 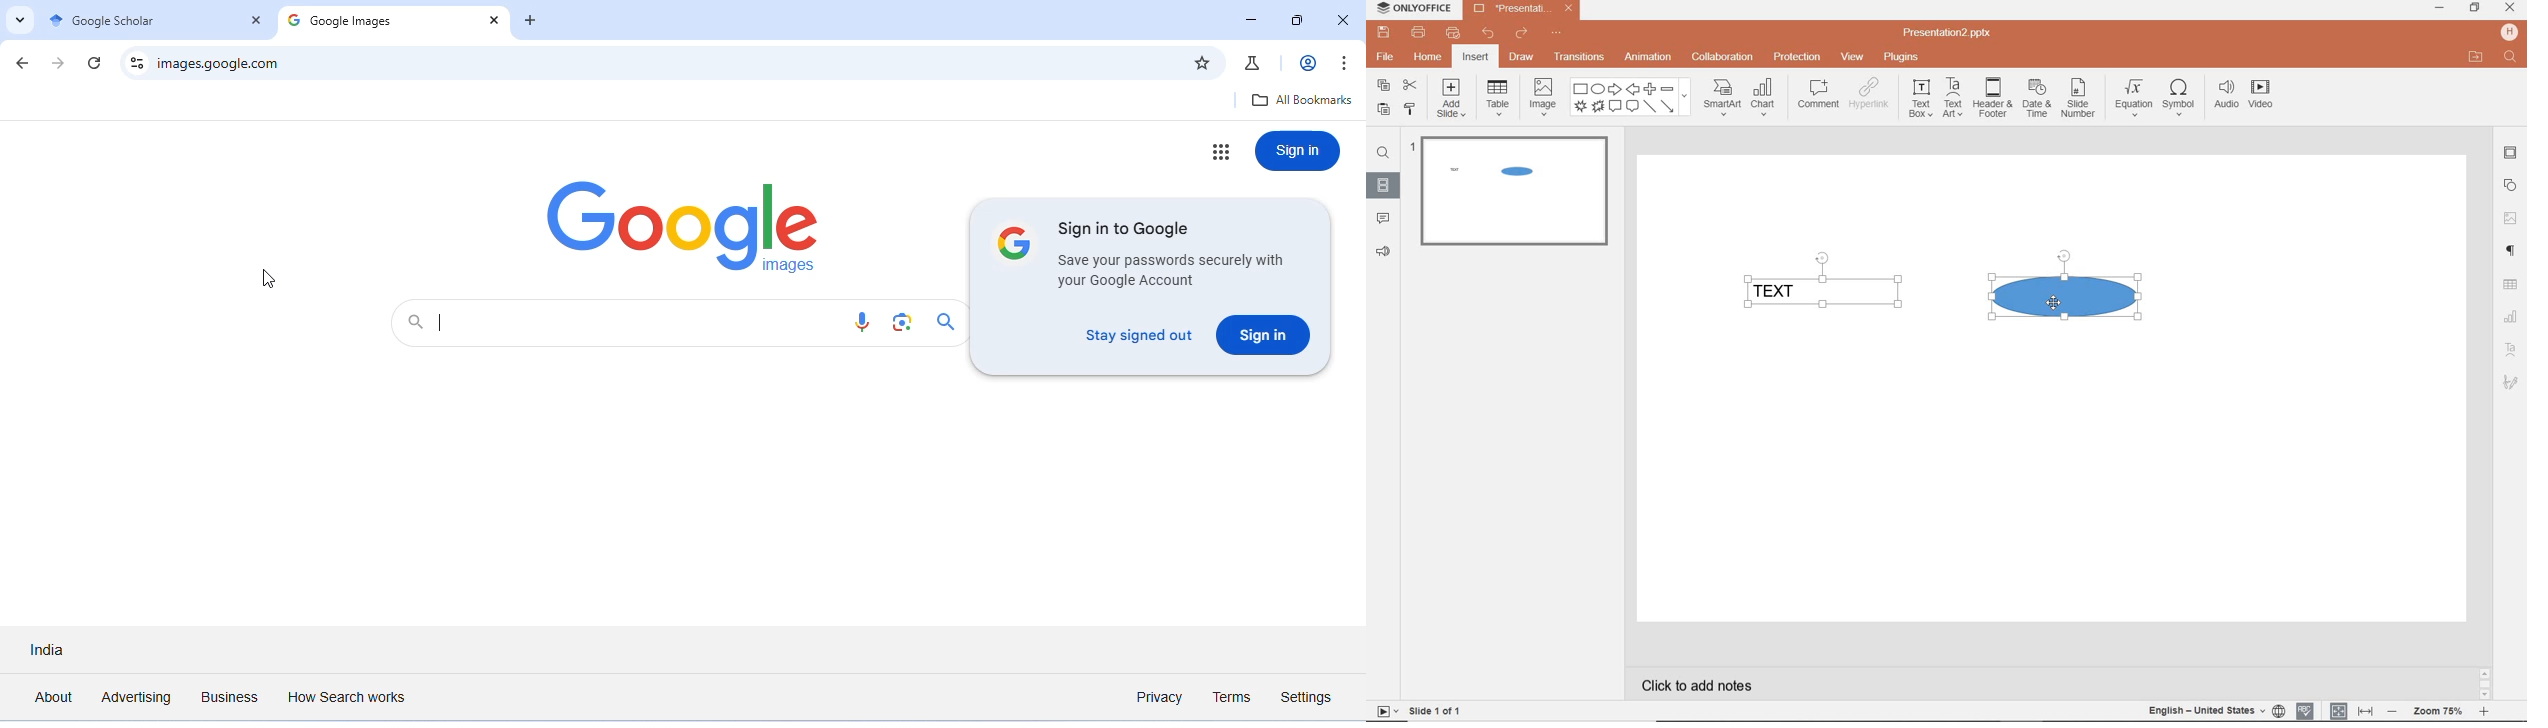 I want to click on copy, so click(x=1383, y=85).